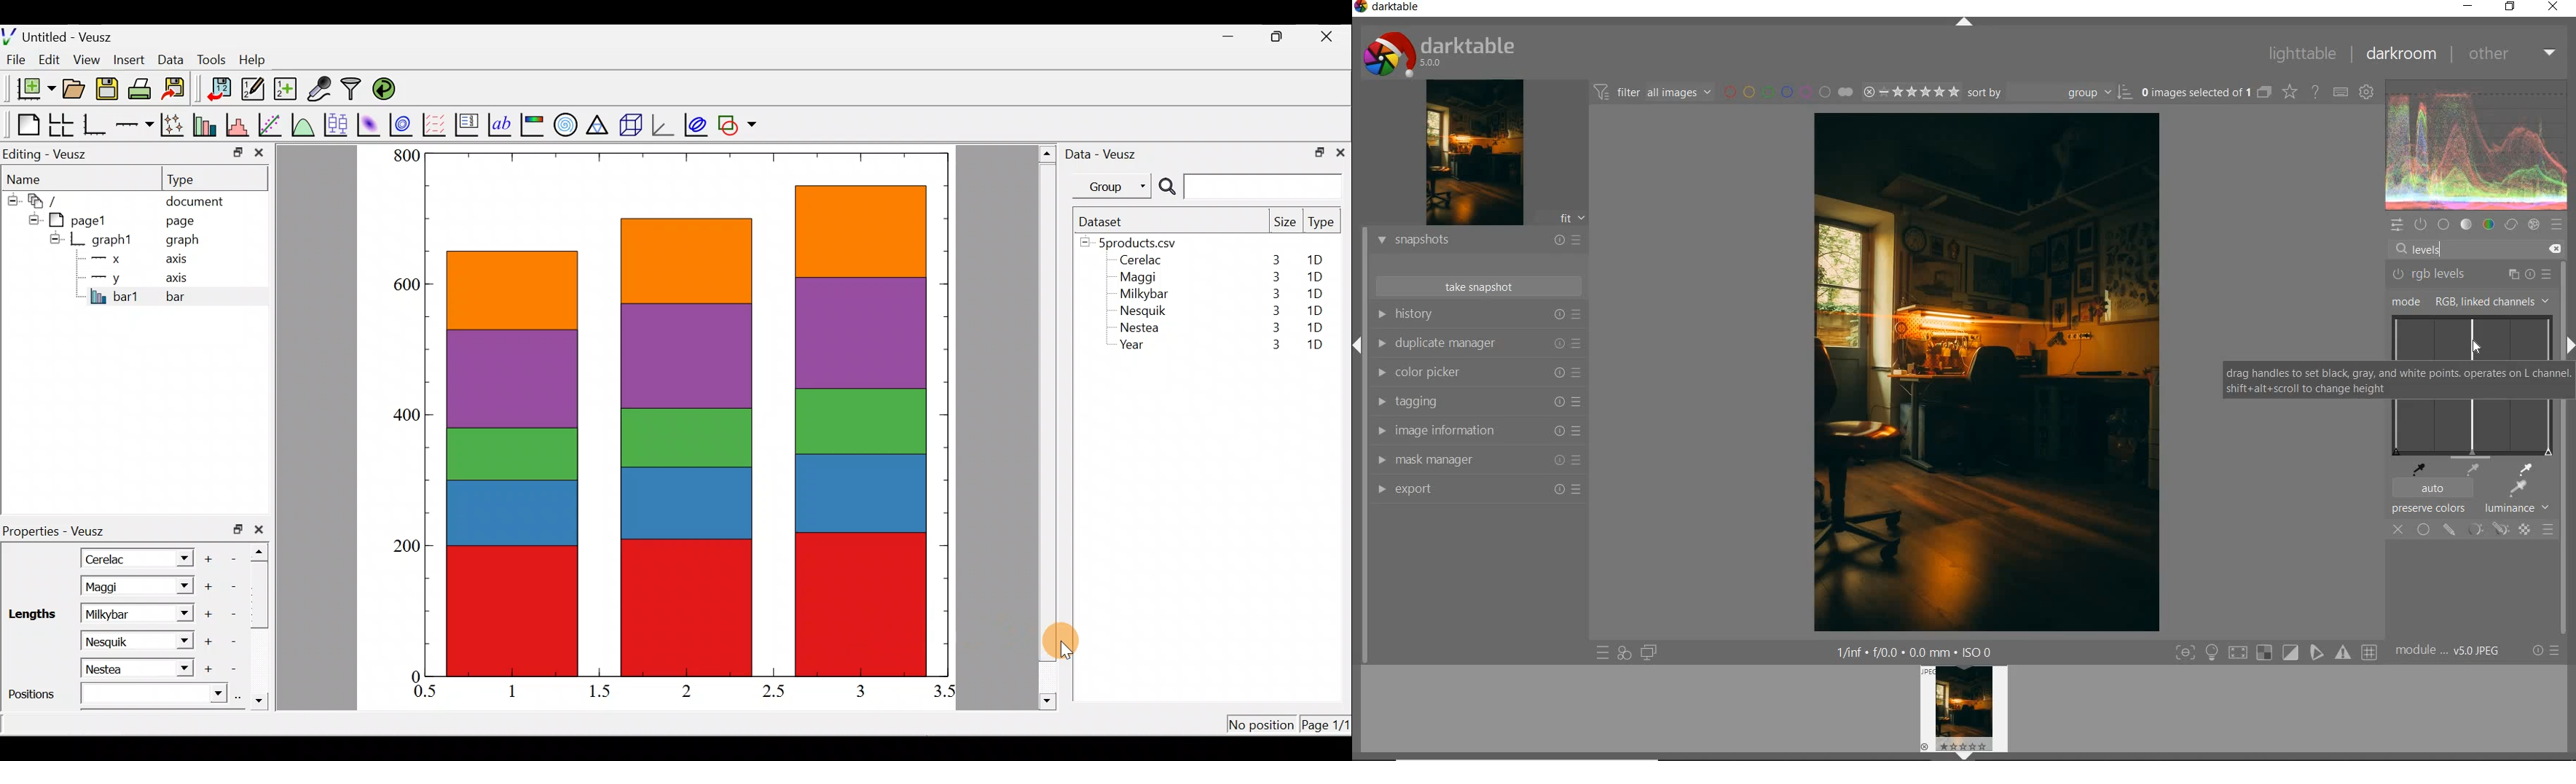  I want to click on show global preferences, so click(2367, 93).